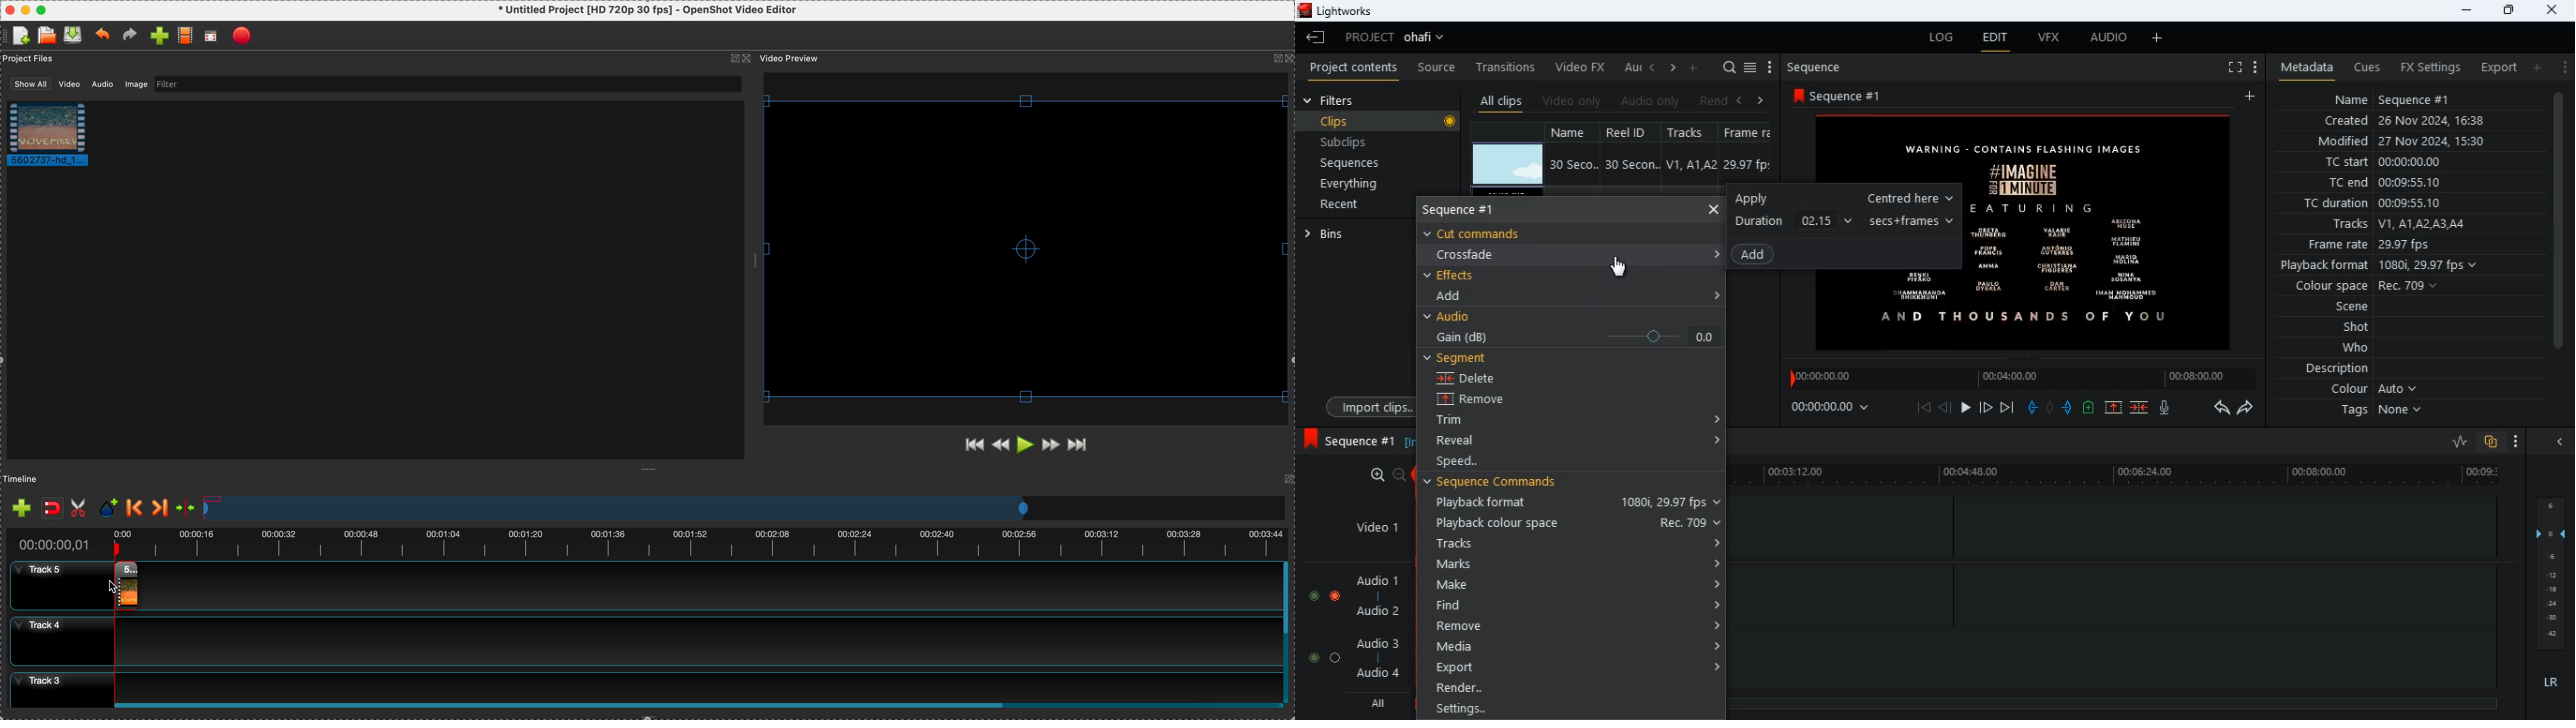 Image resolution: width=2576 pixels, height=728 pixels. Describe the element at coordinates (1574, 163) in the screenshot. I see `30 seco..` at that location.